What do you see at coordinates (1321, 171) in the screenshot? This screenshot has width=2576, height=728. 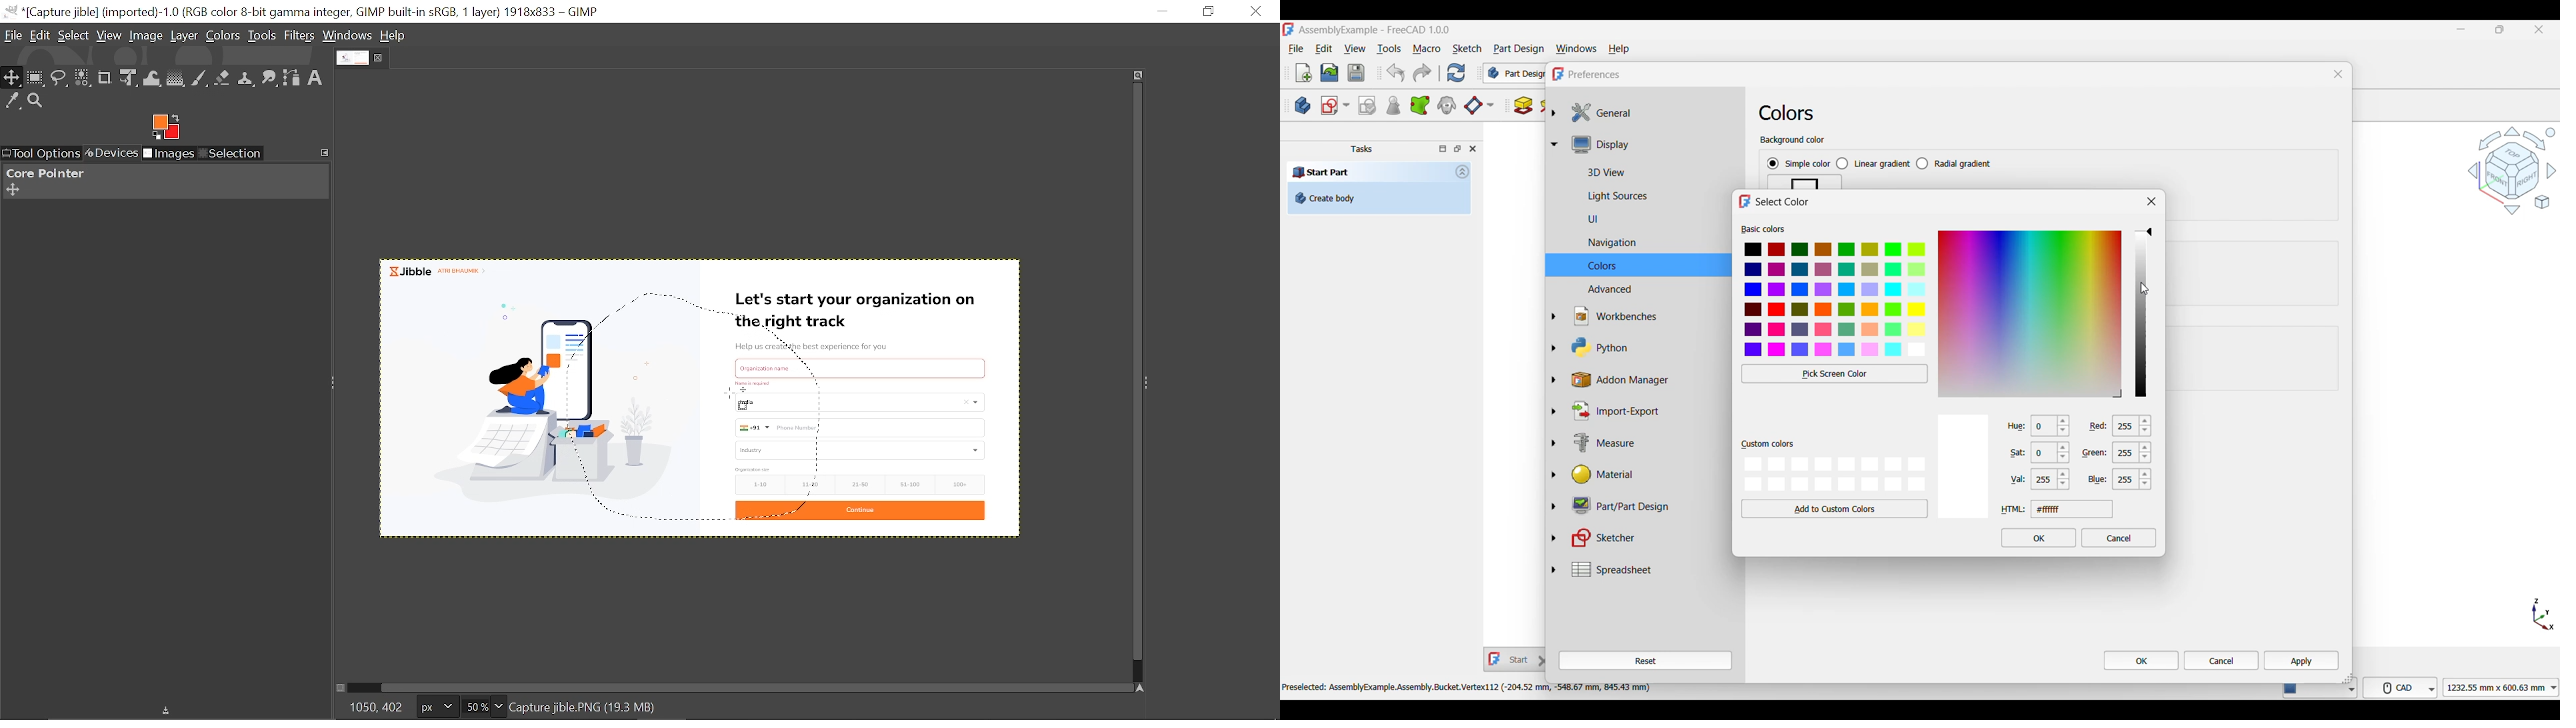 I see `Start Part` at bounding box center [1321, 171].